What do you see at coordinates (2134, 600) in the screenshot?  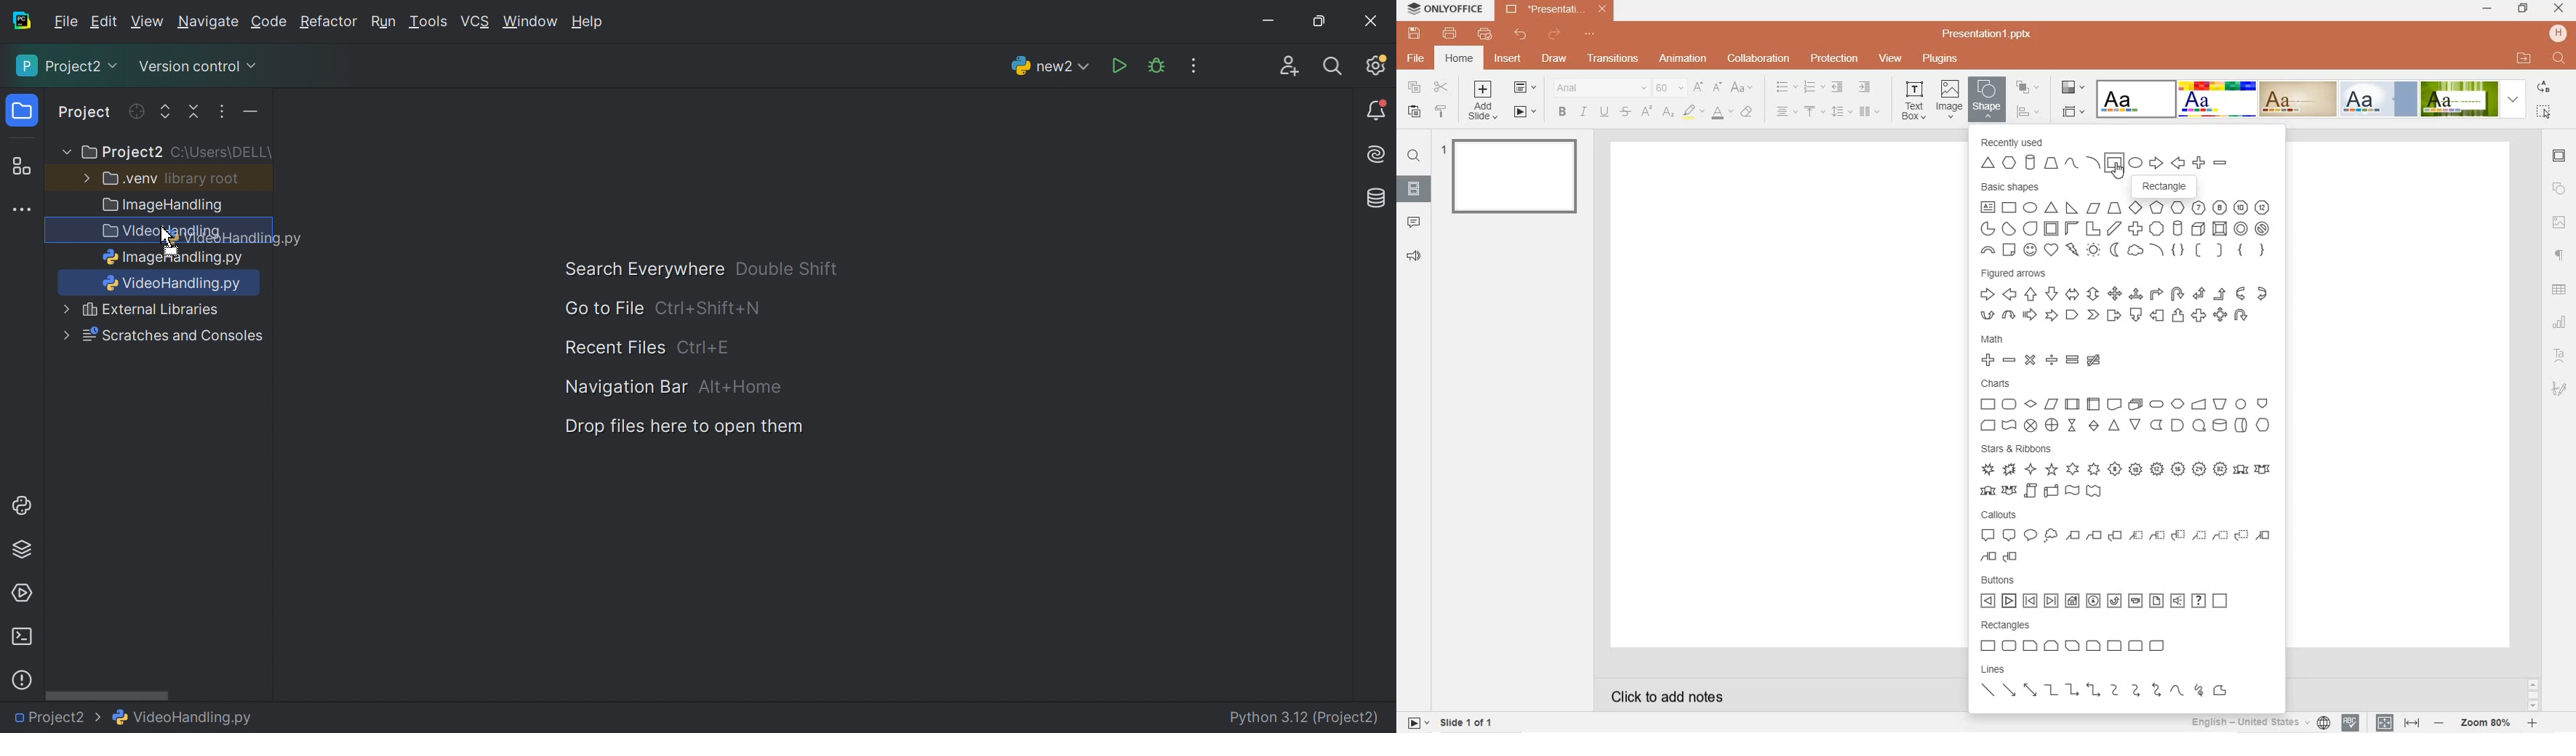 I see `Movie button` at bounding box center [2134, 600].